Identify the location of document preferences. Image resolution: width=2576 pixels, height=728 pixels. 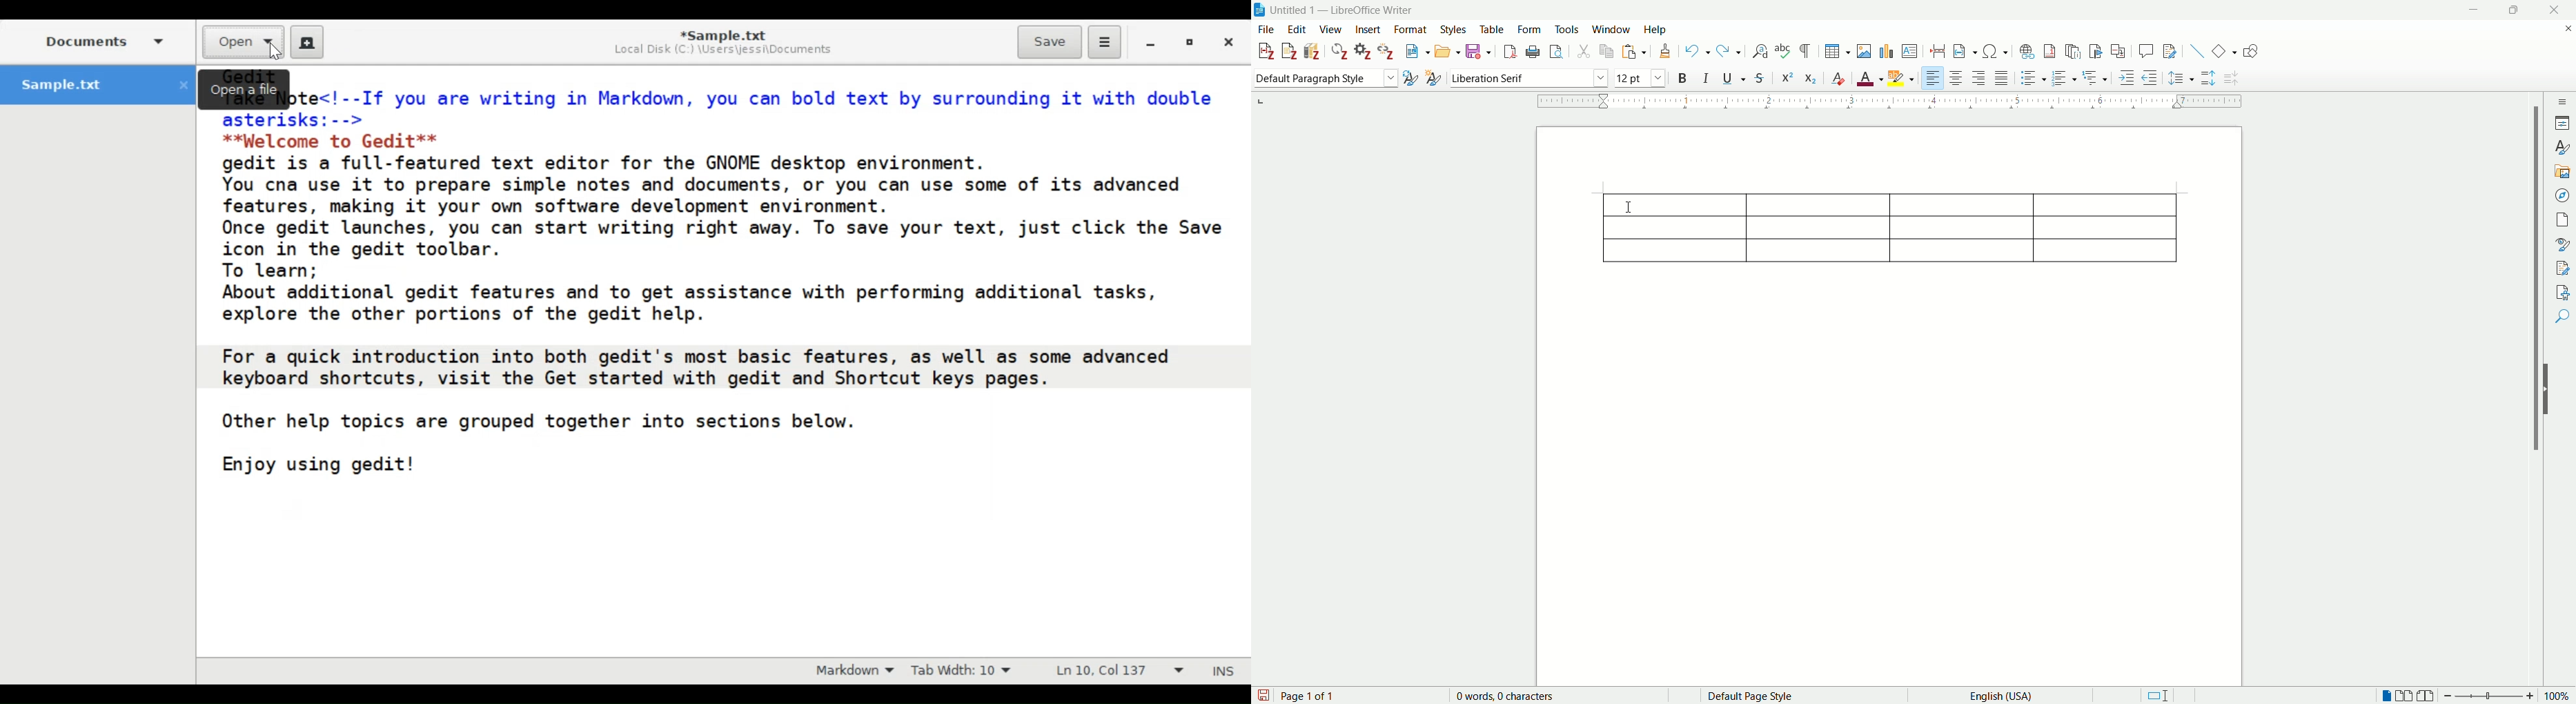
(1359, 49).